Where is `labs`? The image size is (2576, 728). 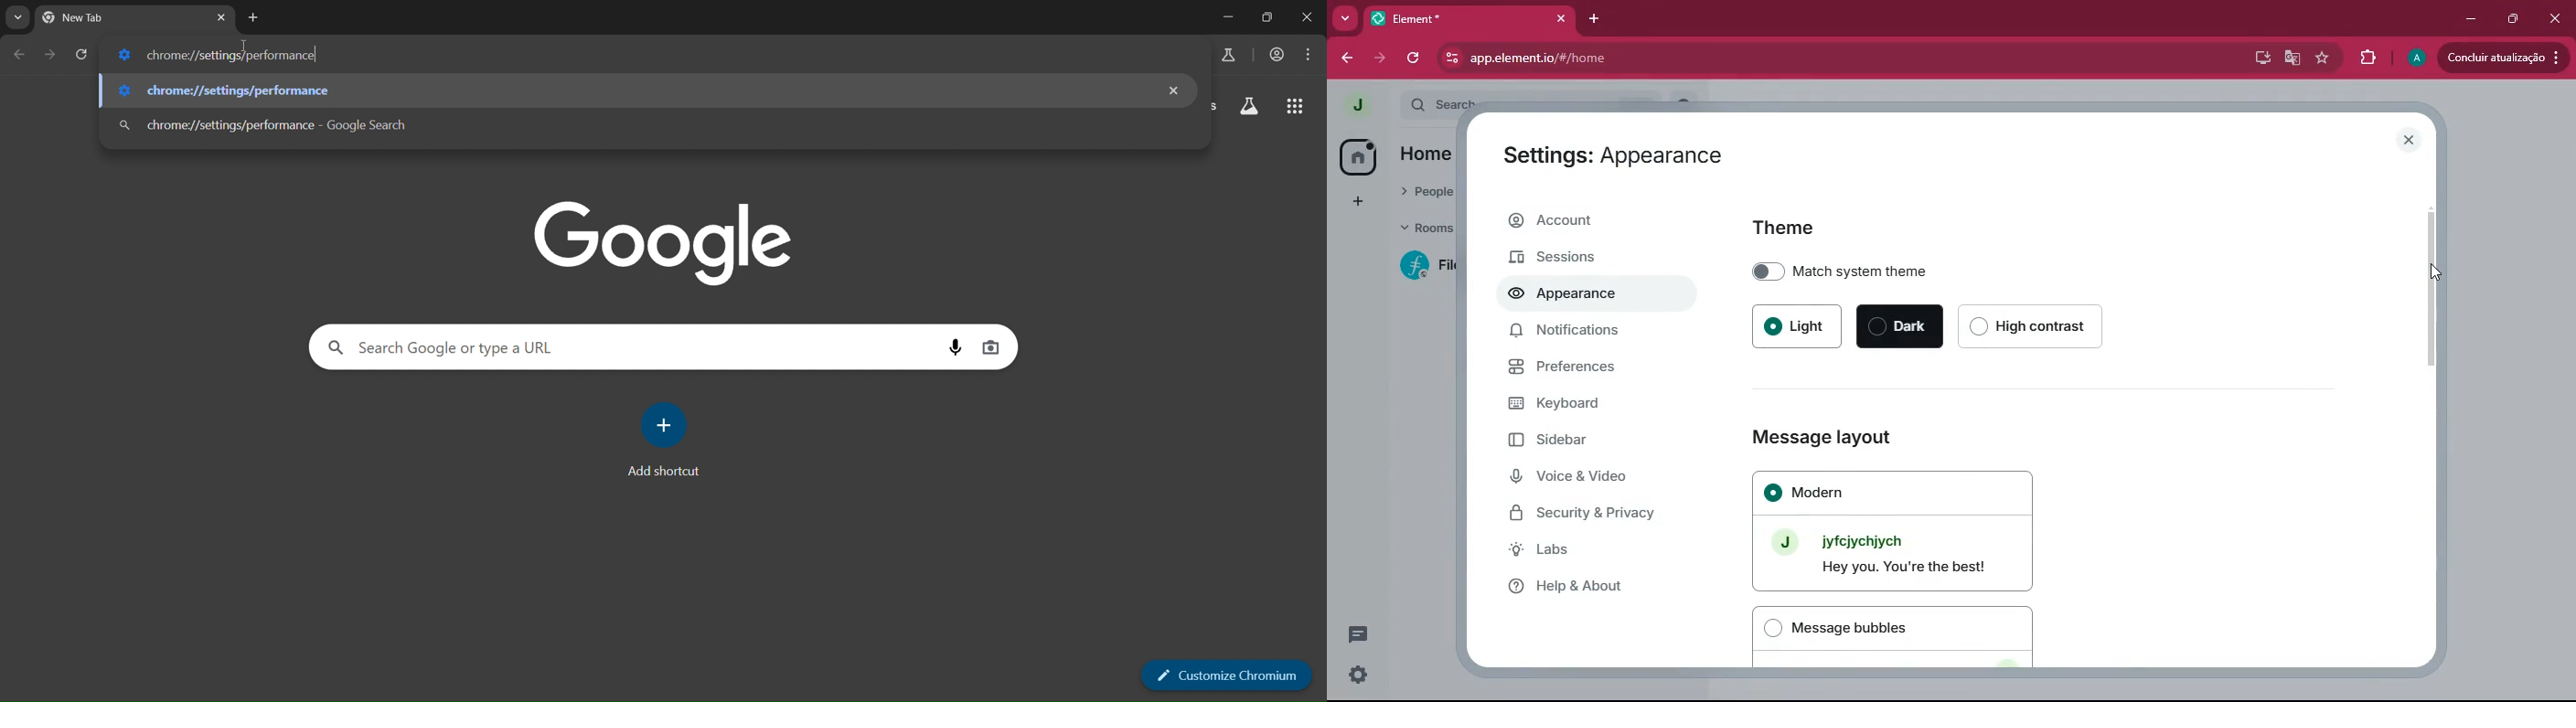
labs is located at coordinates (1584, 553).